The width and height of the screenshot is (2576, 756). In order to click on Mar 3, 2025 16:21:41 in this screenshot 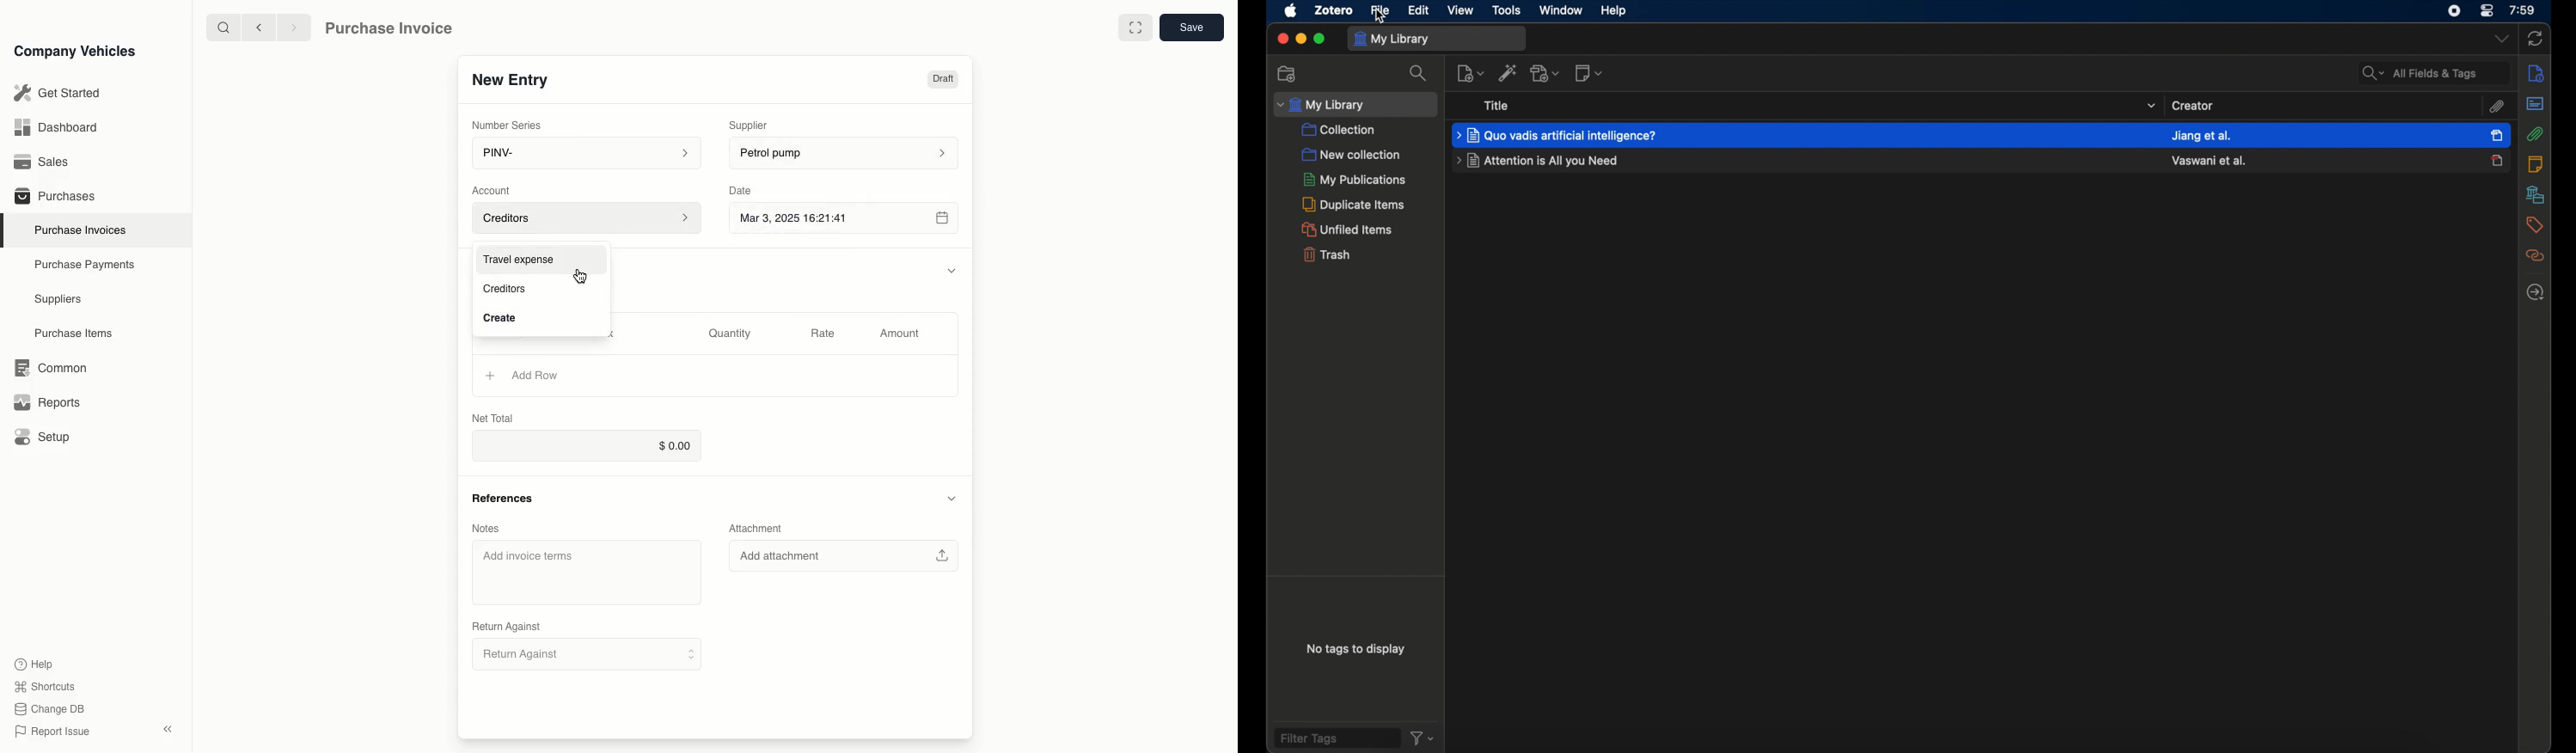, I will do `click(827, 219)`.